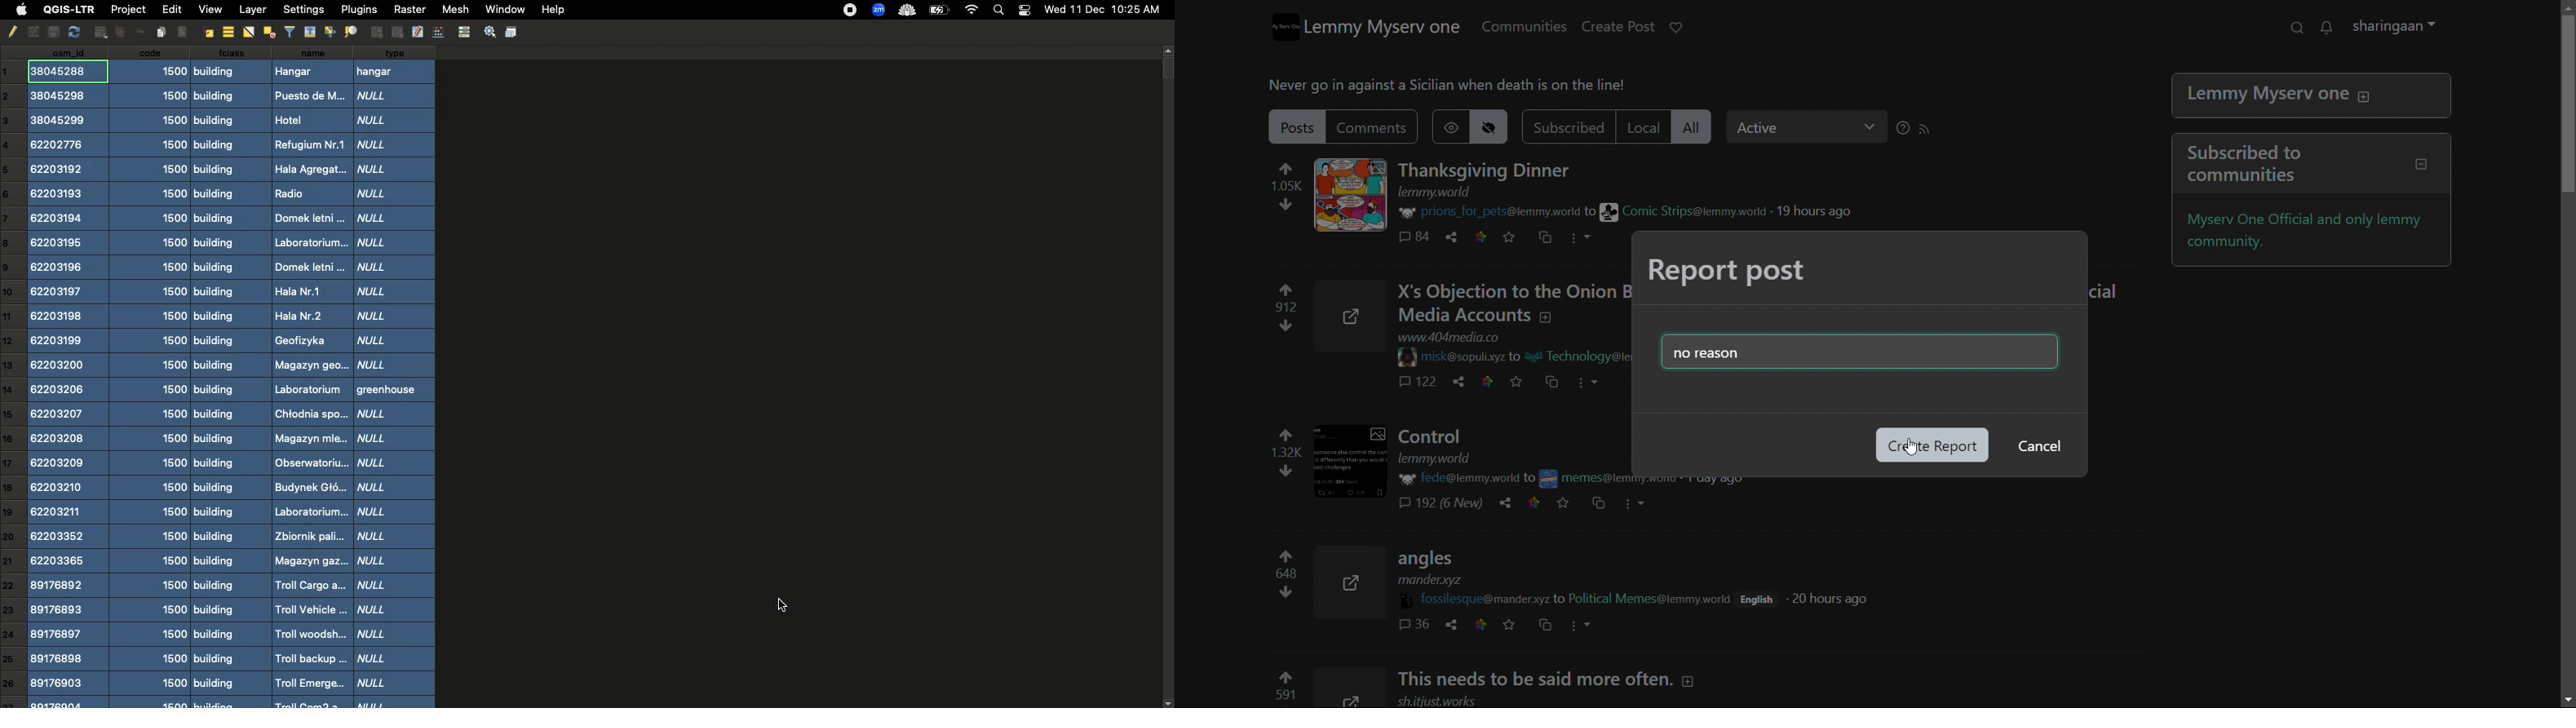 This screenshot has width=2576, height=728. I want to click on Date time, so click(1102, 9).